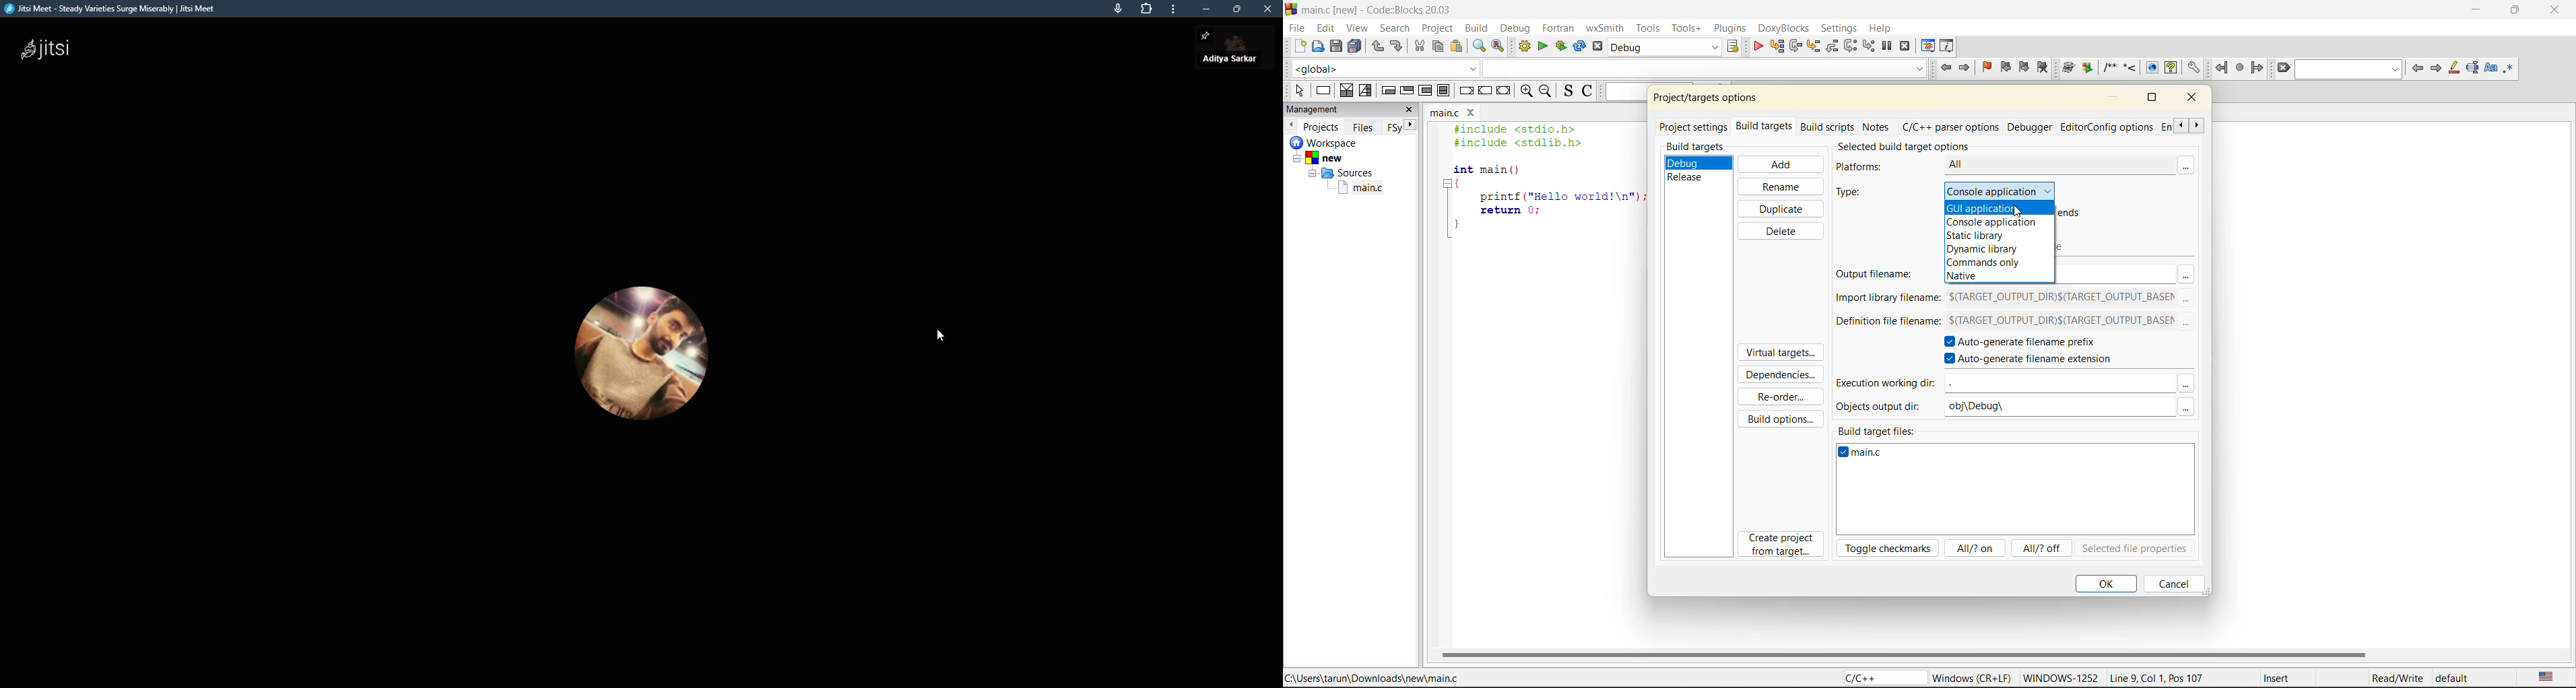  Describe the element at coordinates (1905, 46) in the screenshot. I see `stop debugger` at that location.